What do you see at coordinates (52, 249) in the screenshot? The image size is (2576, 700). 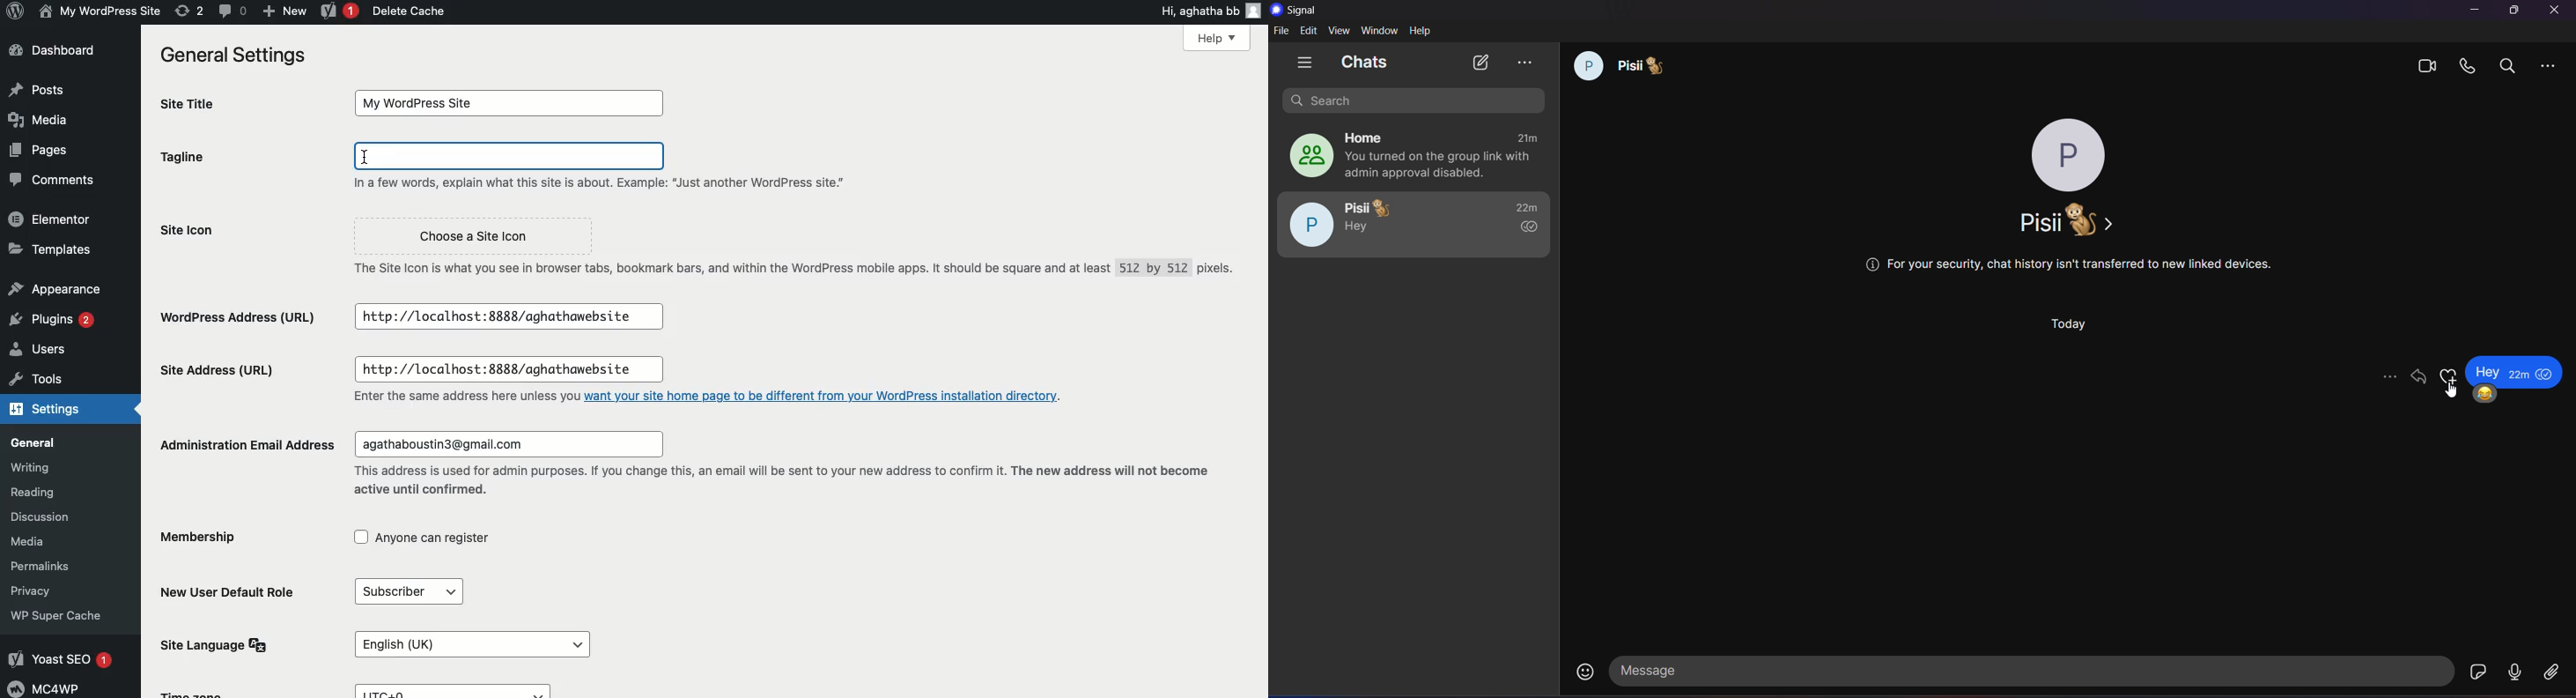 I see `Templates` at bounding box center [52, 249].